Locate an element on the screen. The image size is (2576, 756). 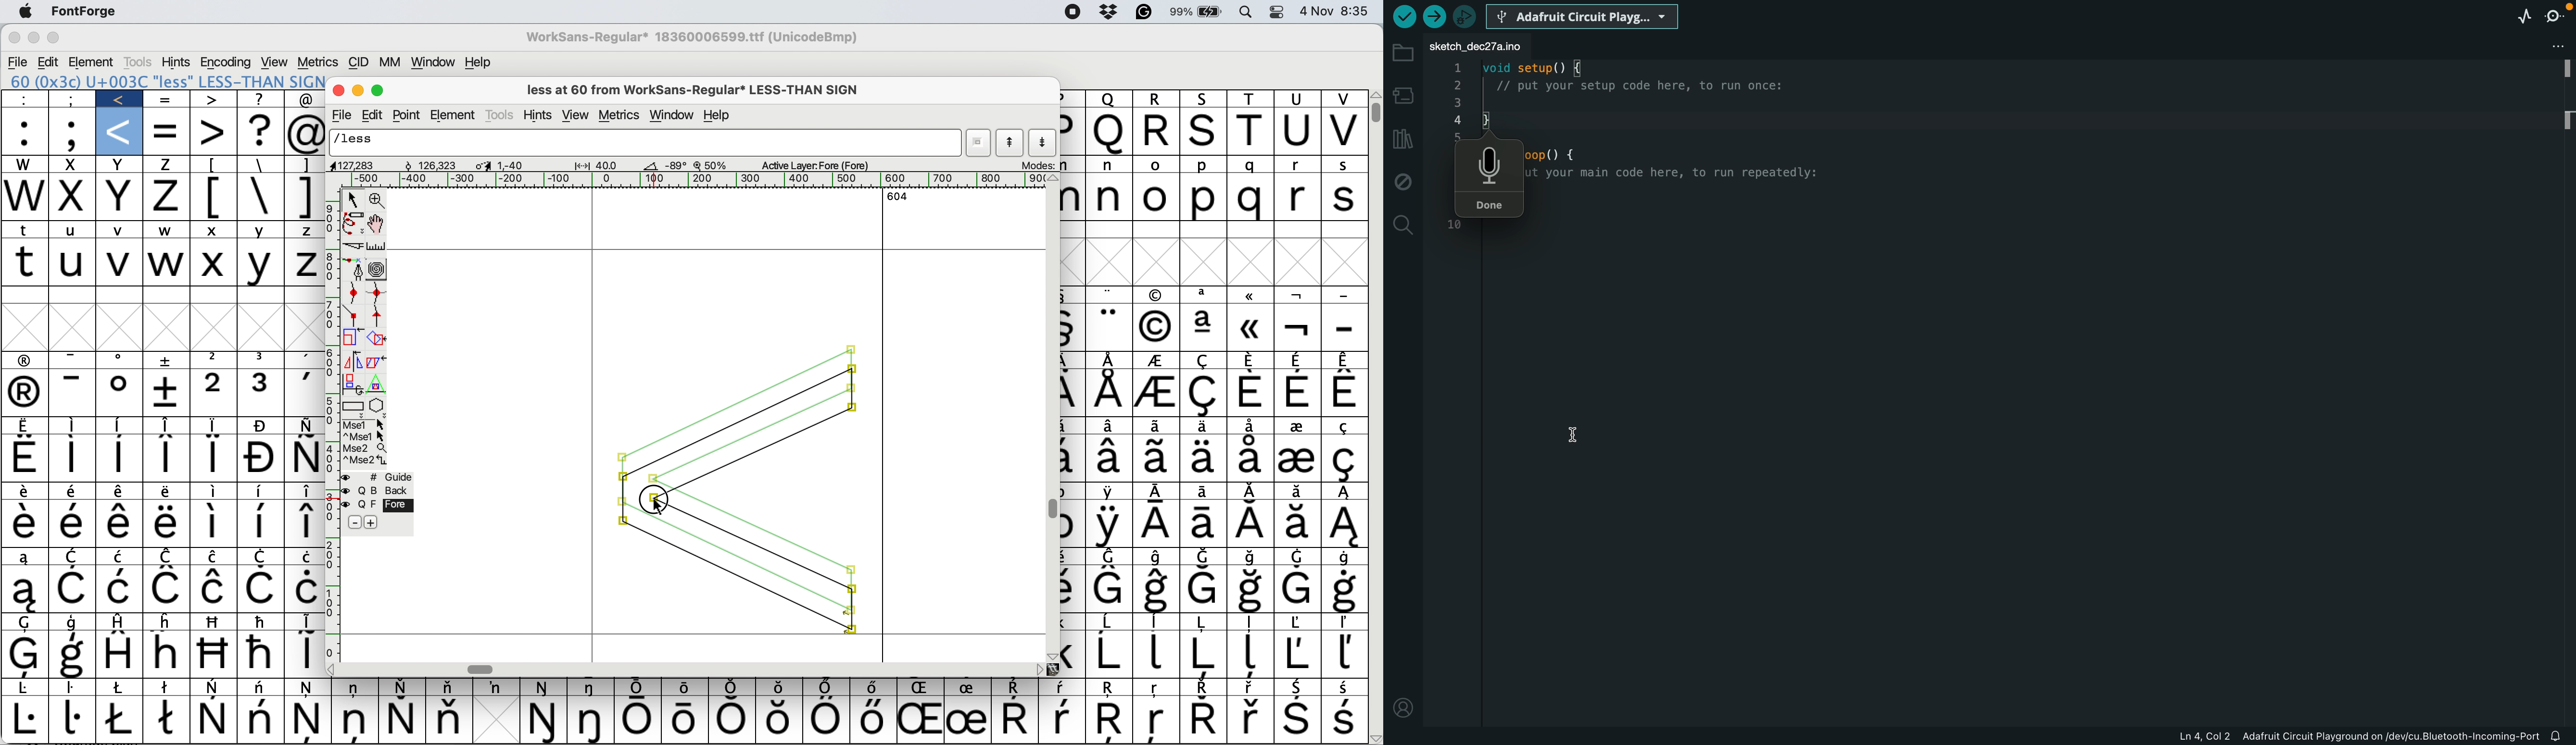
x is located at coordinates (214, 231).